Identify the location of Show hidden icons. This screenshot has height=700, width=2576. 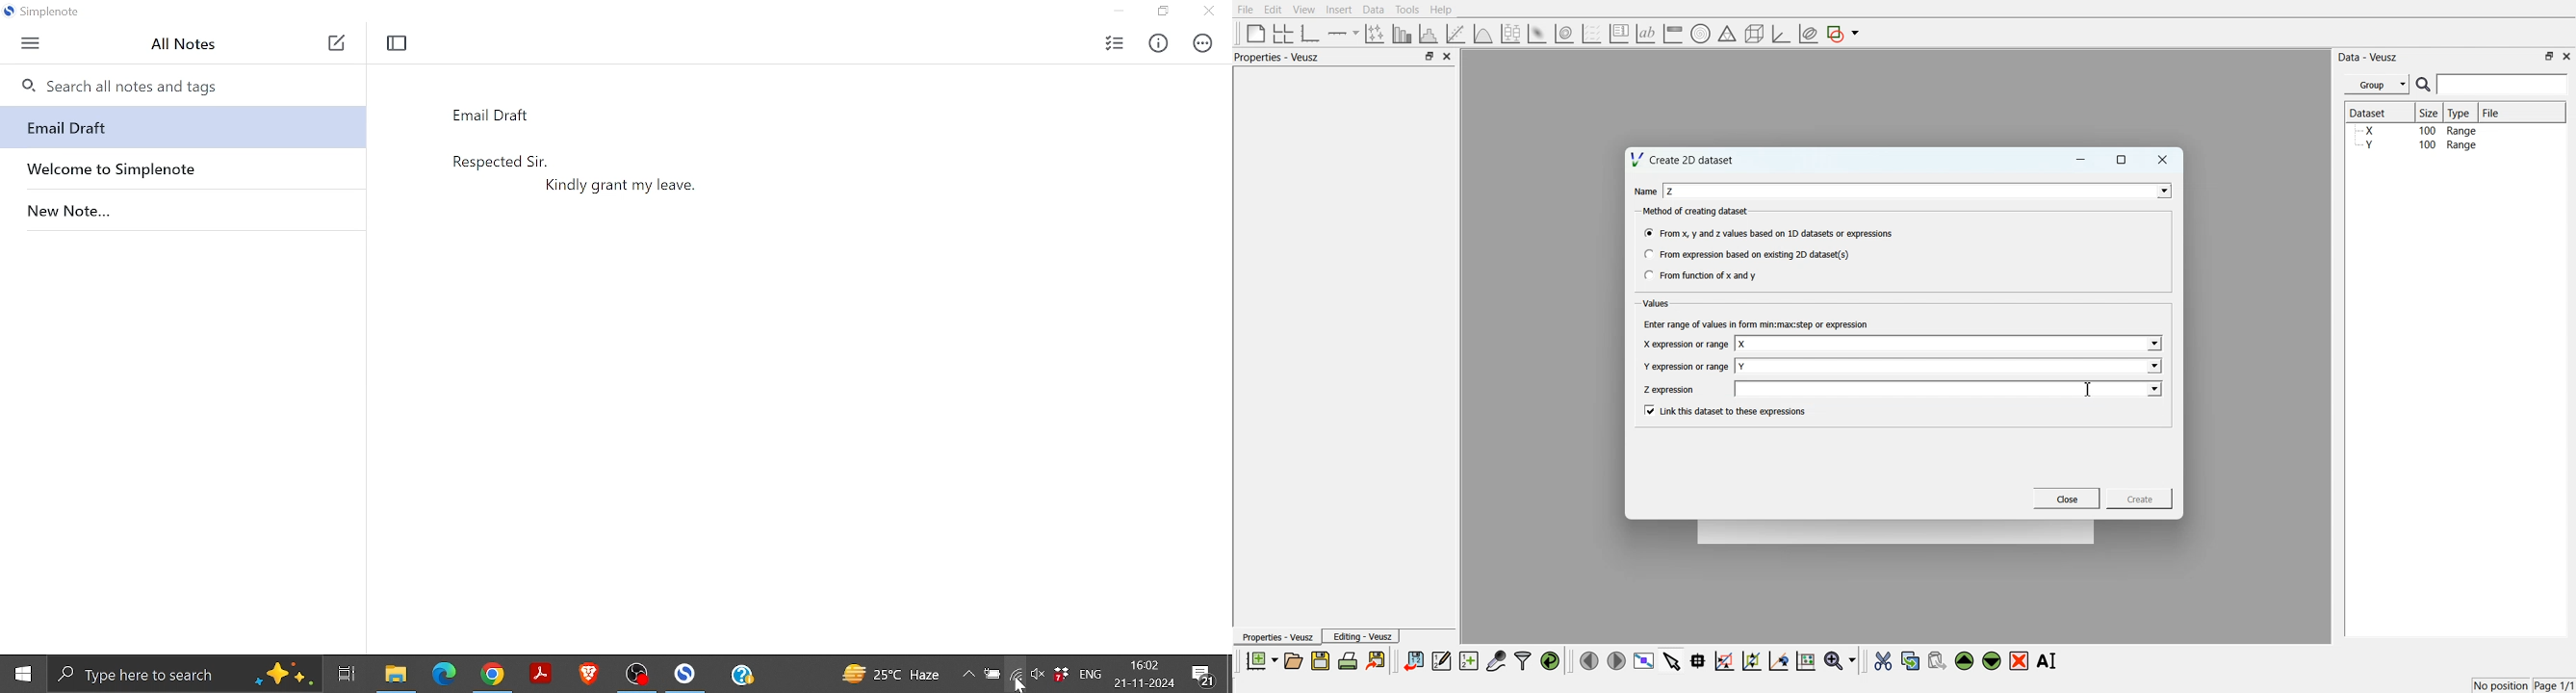
(968, 675).